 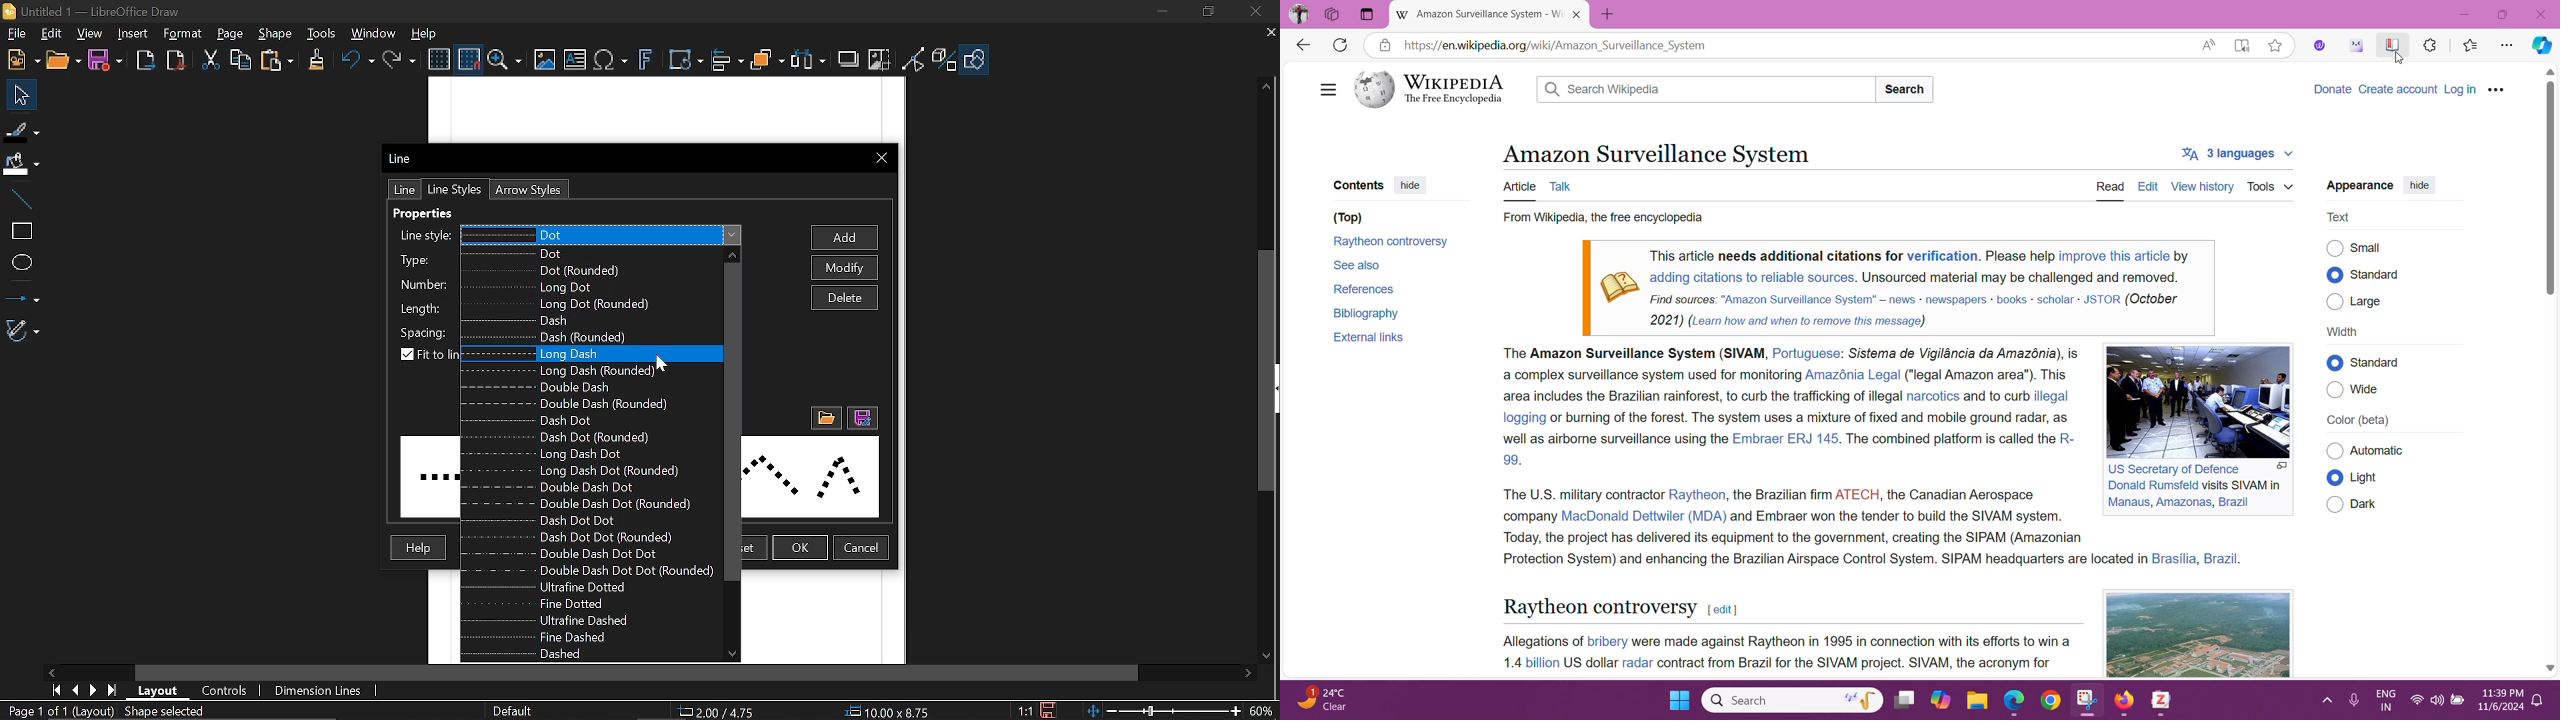 What do you see at coordinates (2352, 701) in the screenshot?
I see `microphone` at bounding box center [2352, 701].